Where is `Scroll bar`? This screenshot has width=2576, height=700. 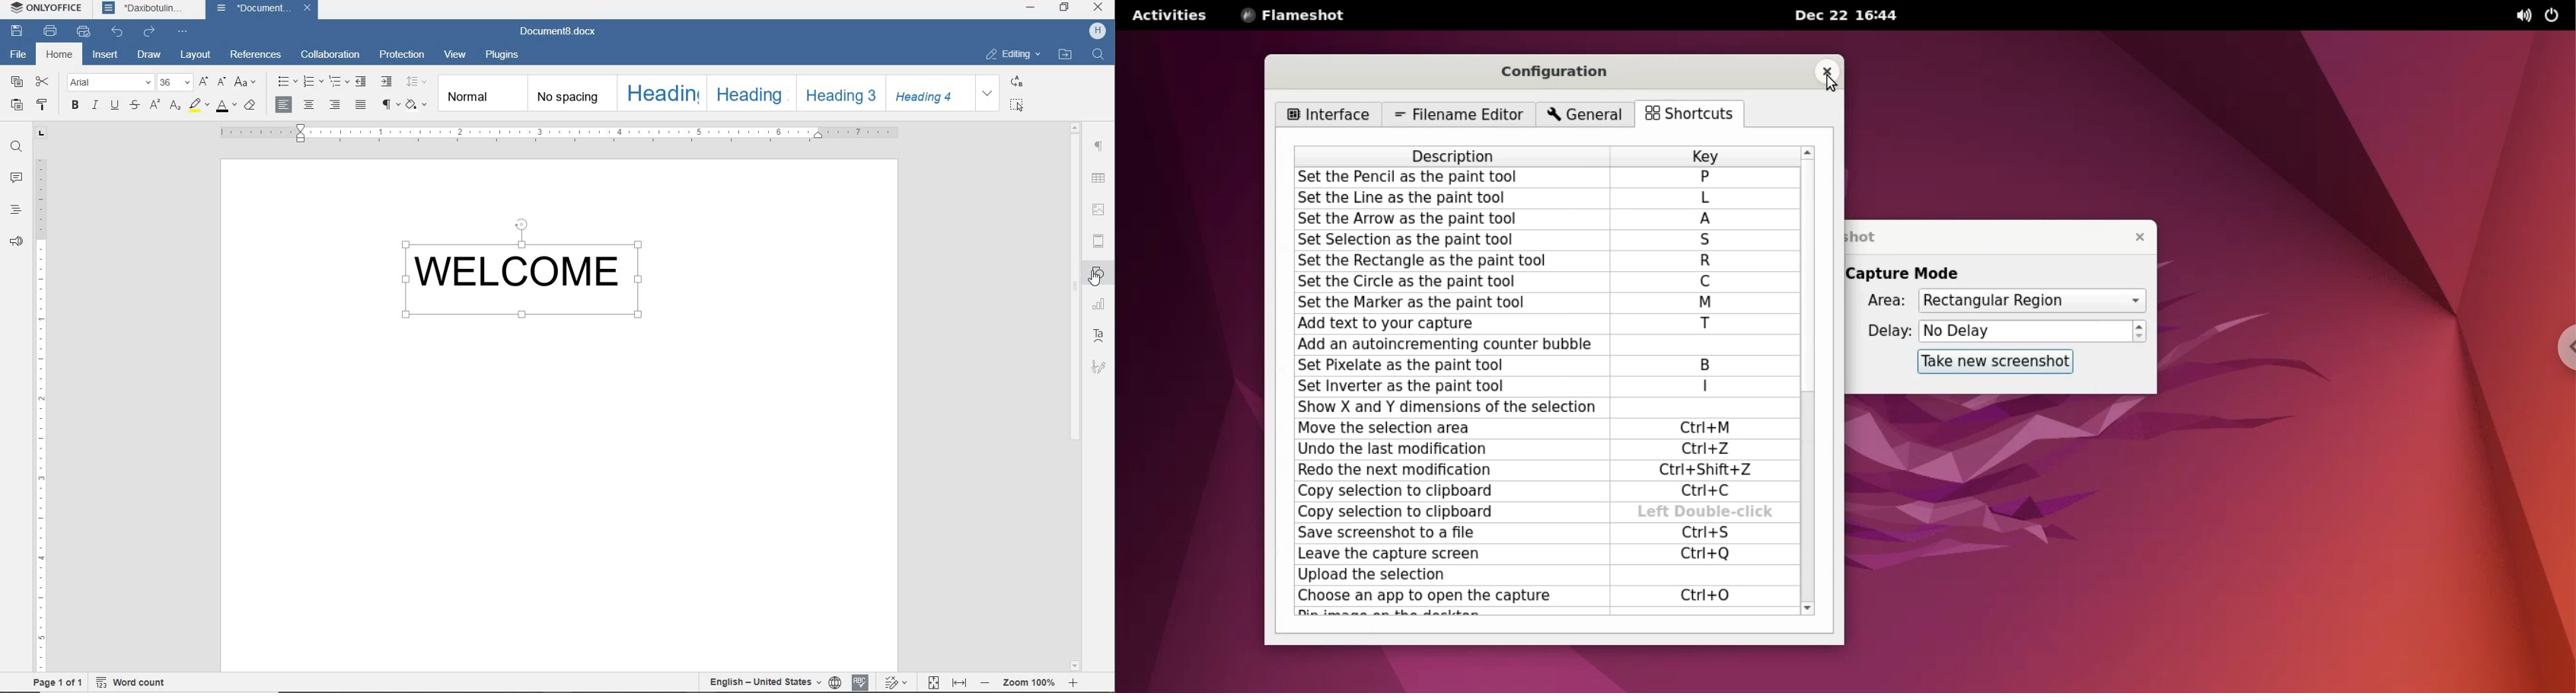
Scroll bar is located at coordinates (1073, 287).